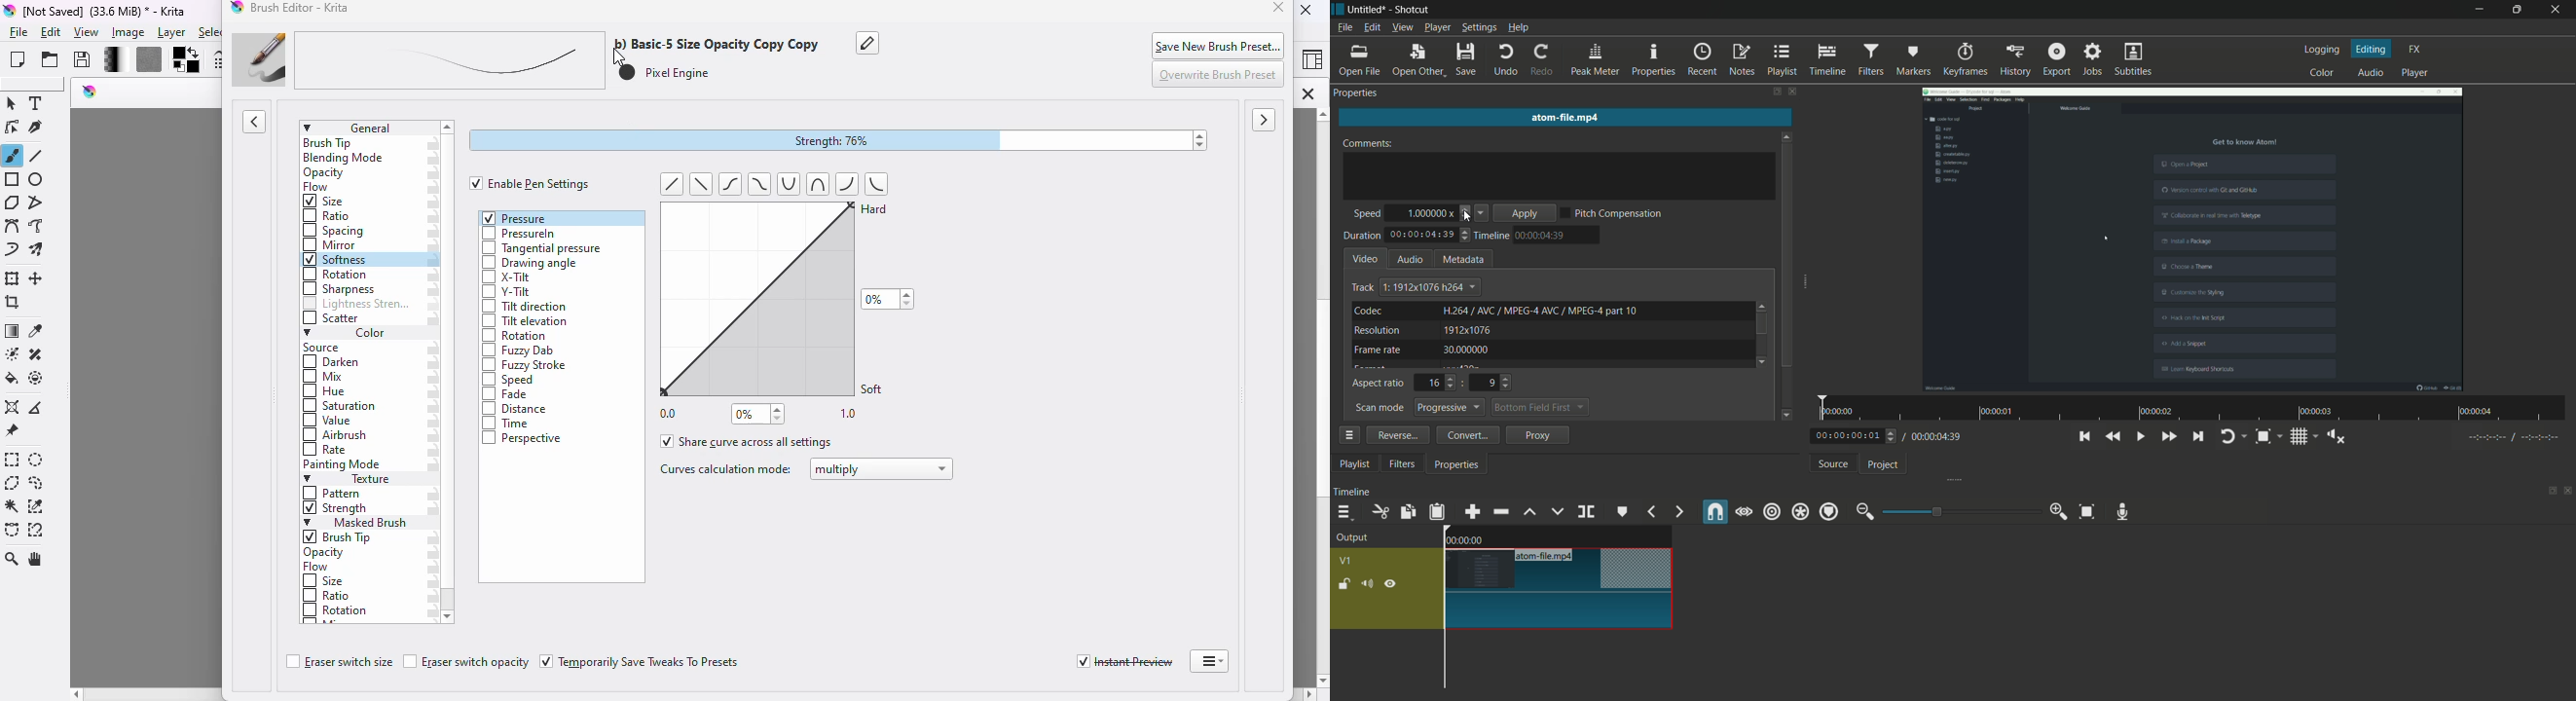  Describe the element at coordinates (1343, 511) in the screenshot. I see `timeline menu` at that location.